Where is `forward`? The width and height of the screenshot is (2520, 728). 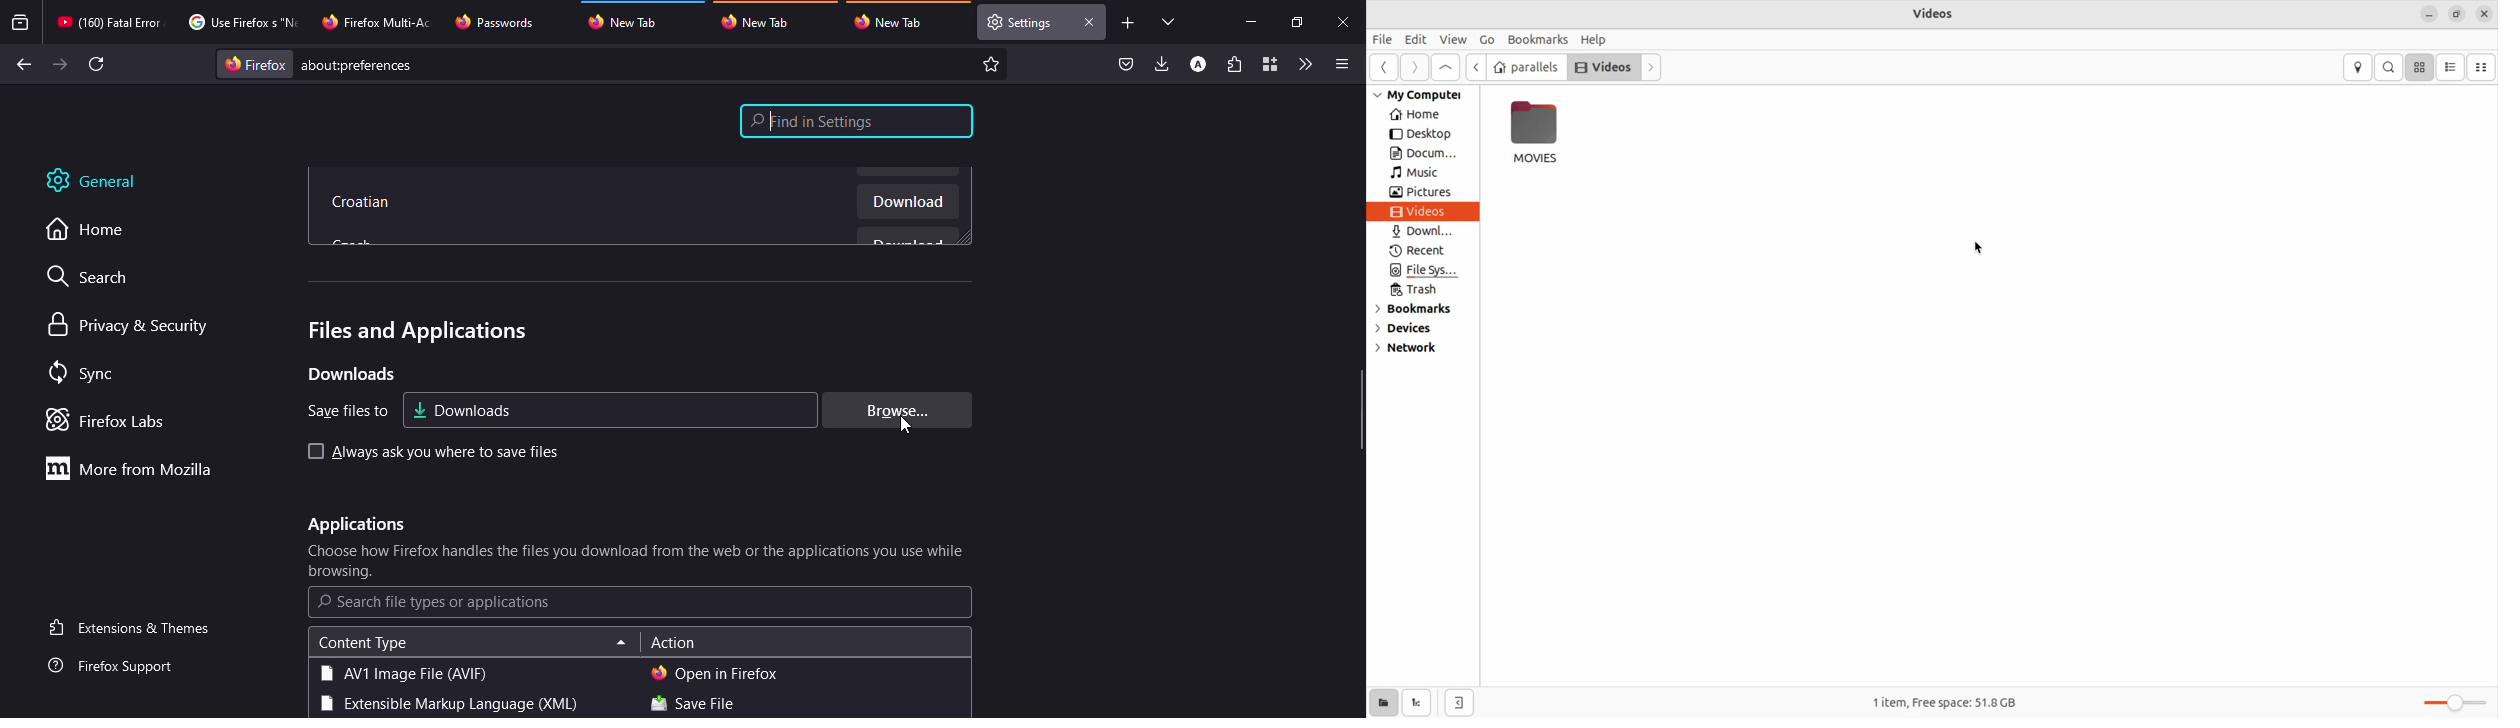
forward is located at coordinates (60, 64).